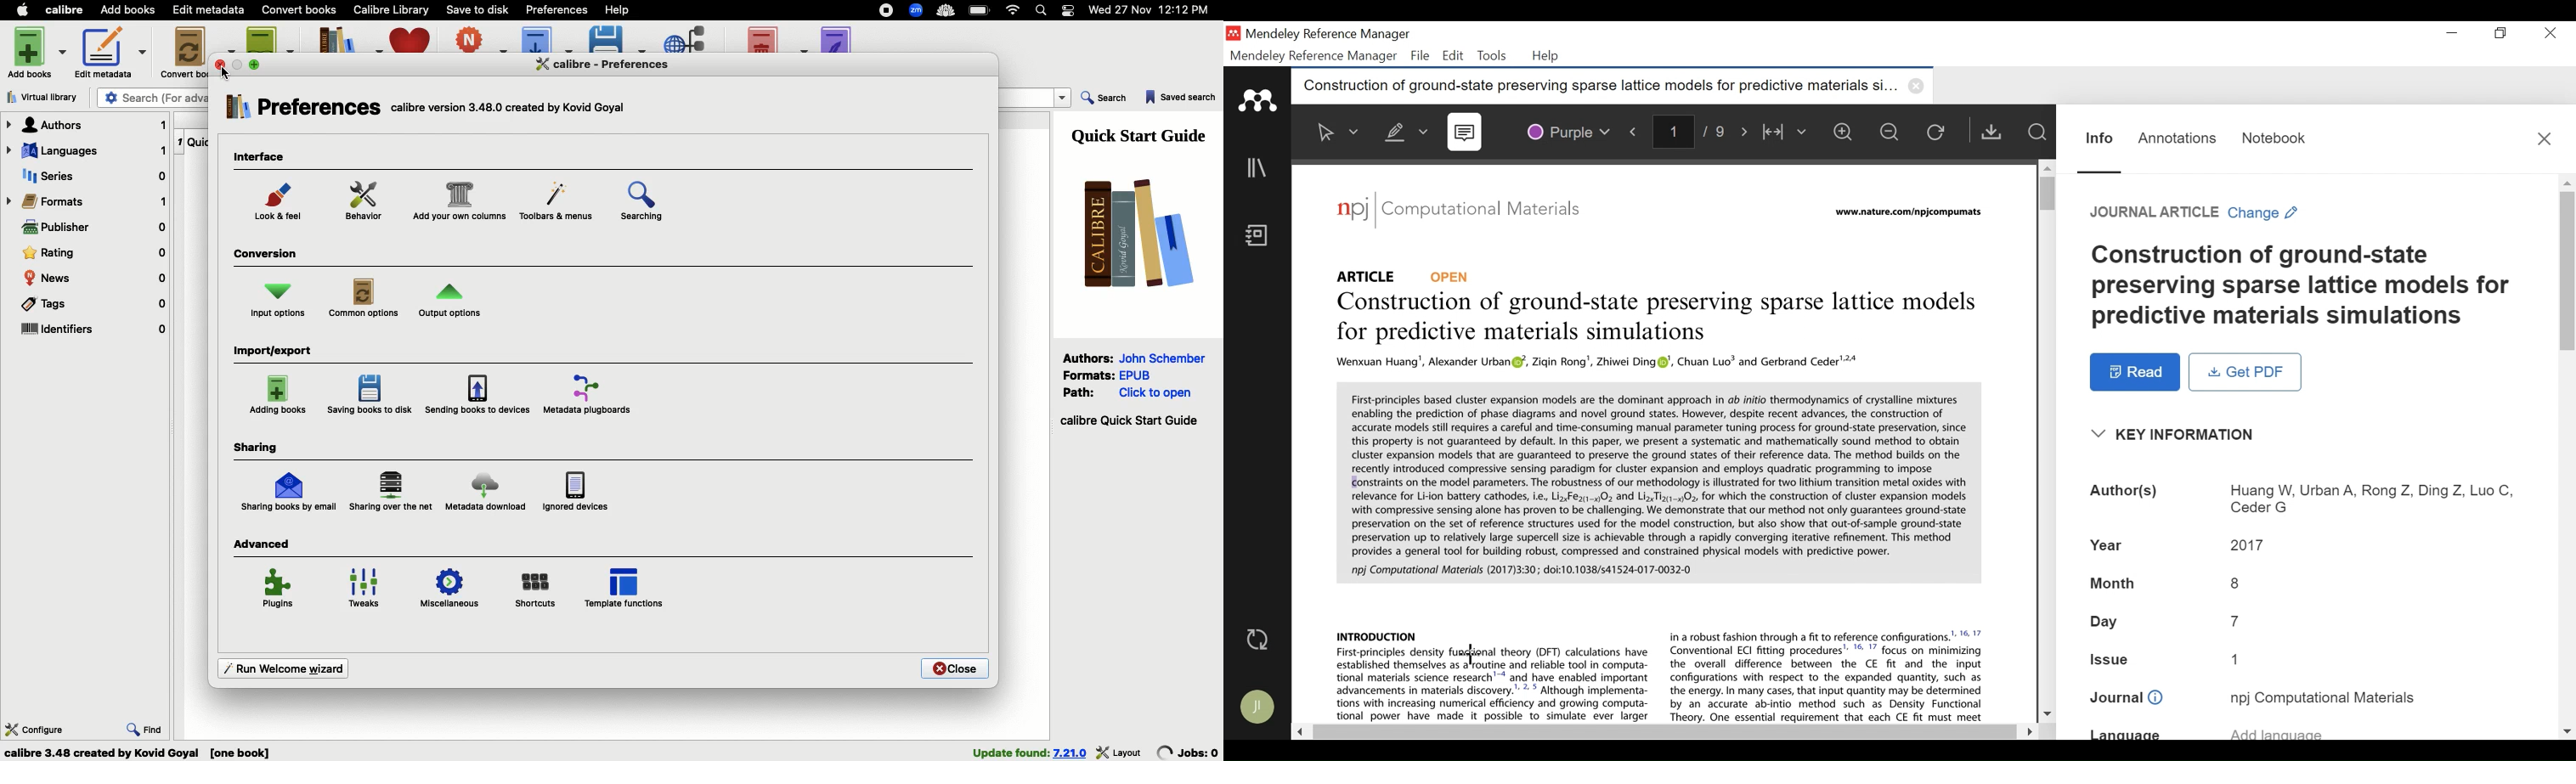  Describe the element at coordinates (1155, 11) in the screenshot. I see `Date` at that location.